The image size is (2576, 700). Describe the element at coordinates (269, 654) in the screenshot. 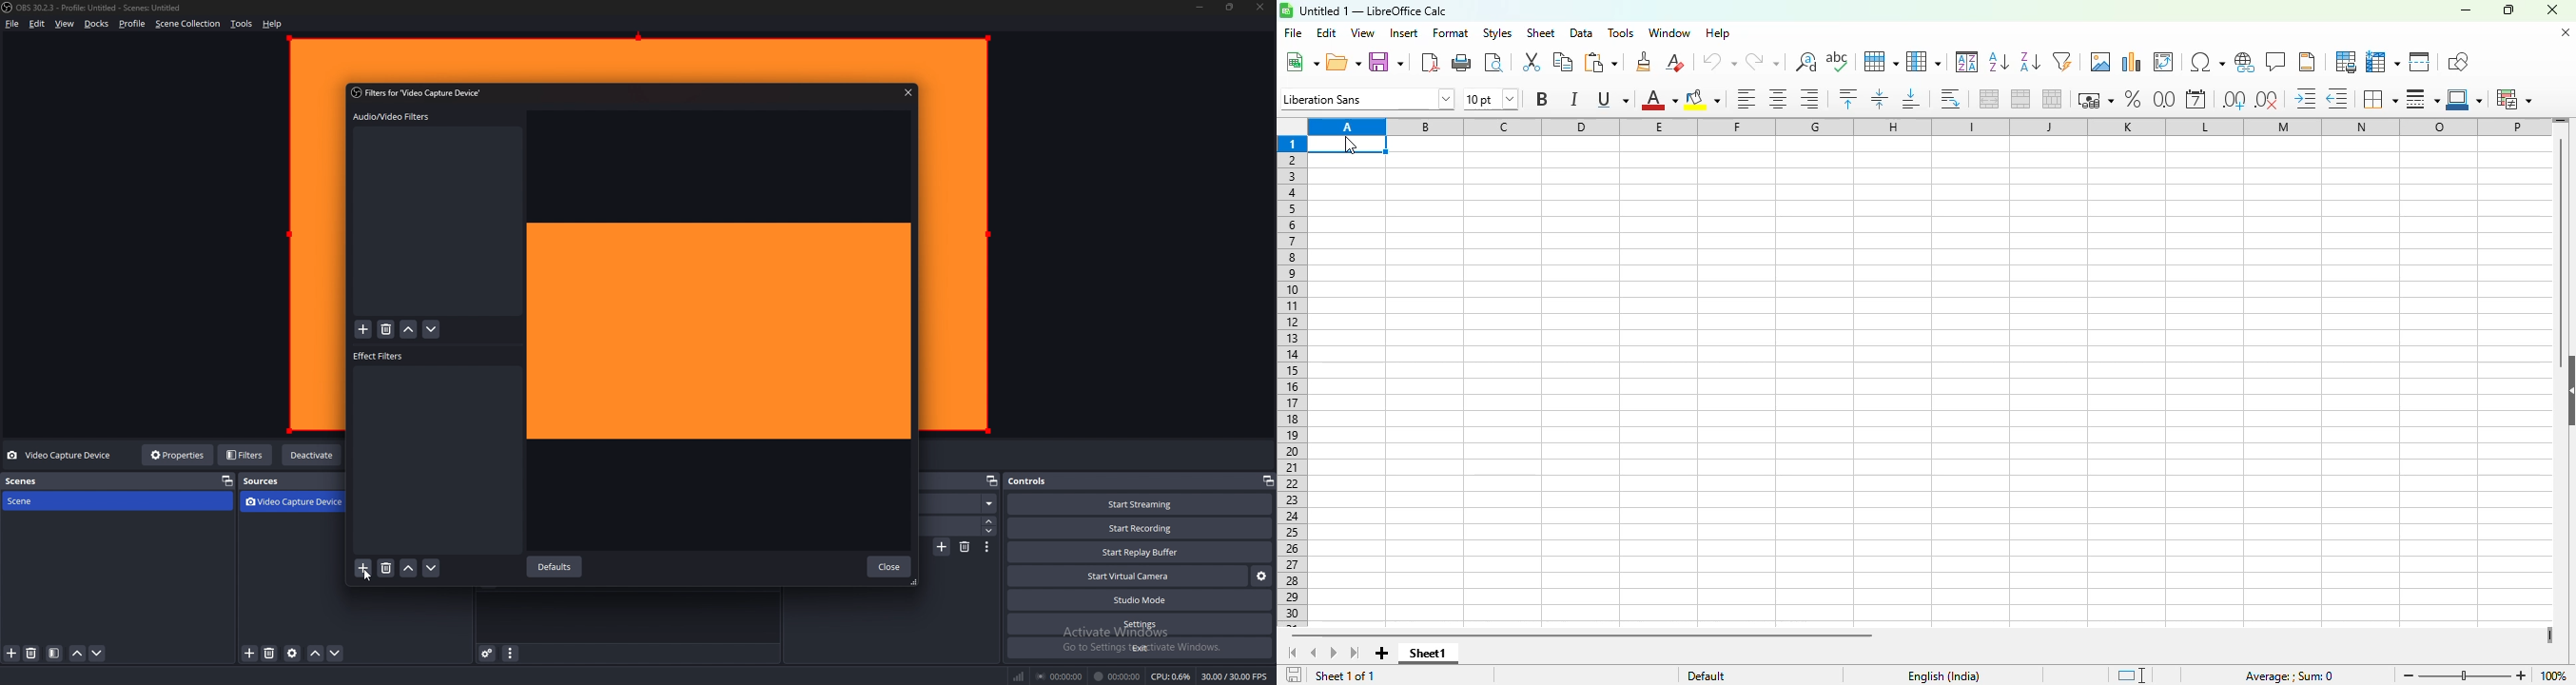

I see `remove source` at that location.